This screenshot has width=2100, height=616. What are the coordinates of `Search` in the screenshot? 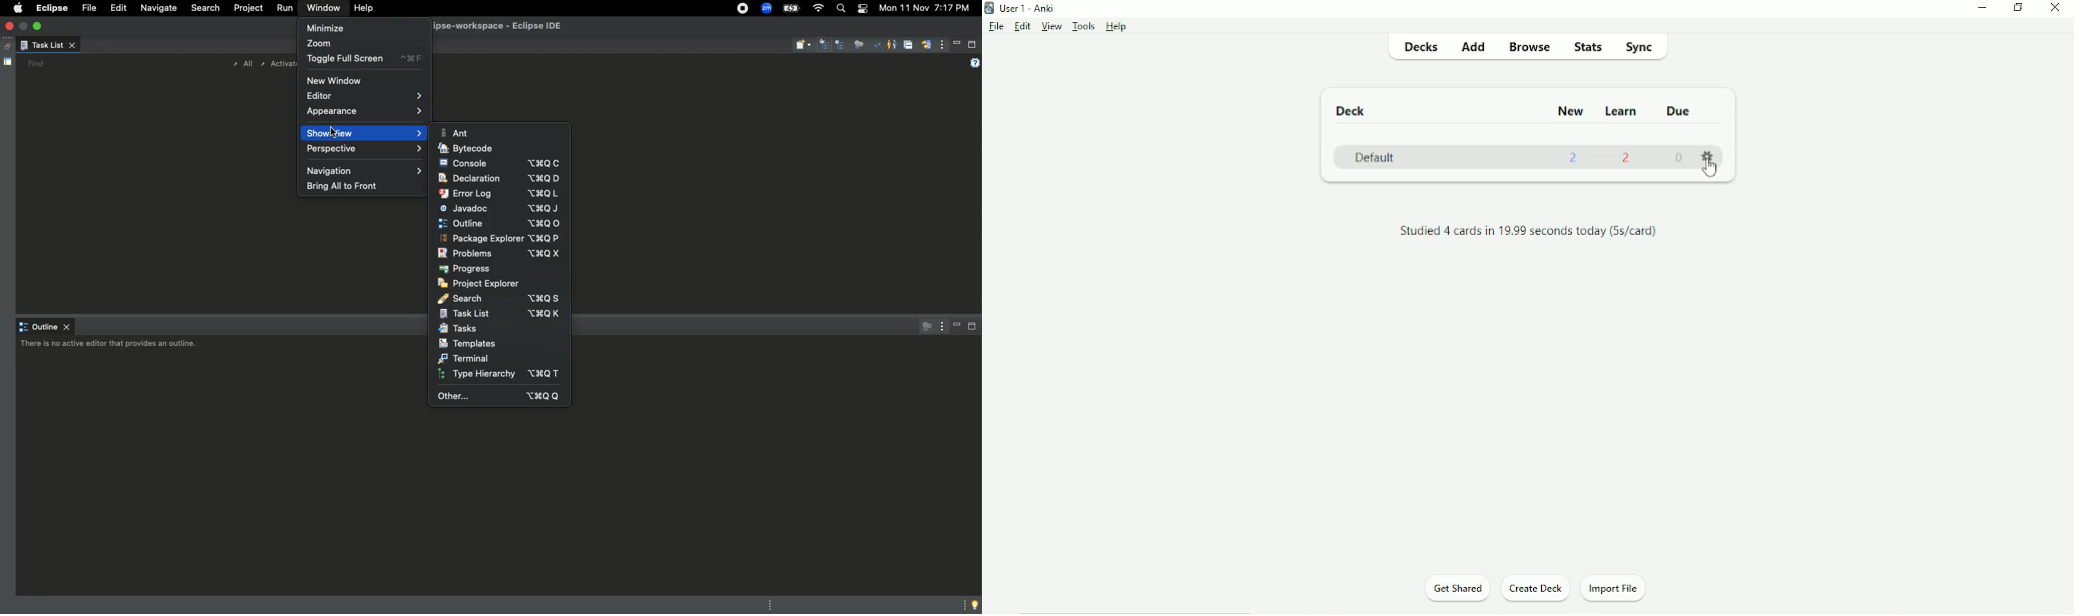 It's located at (205, 10).